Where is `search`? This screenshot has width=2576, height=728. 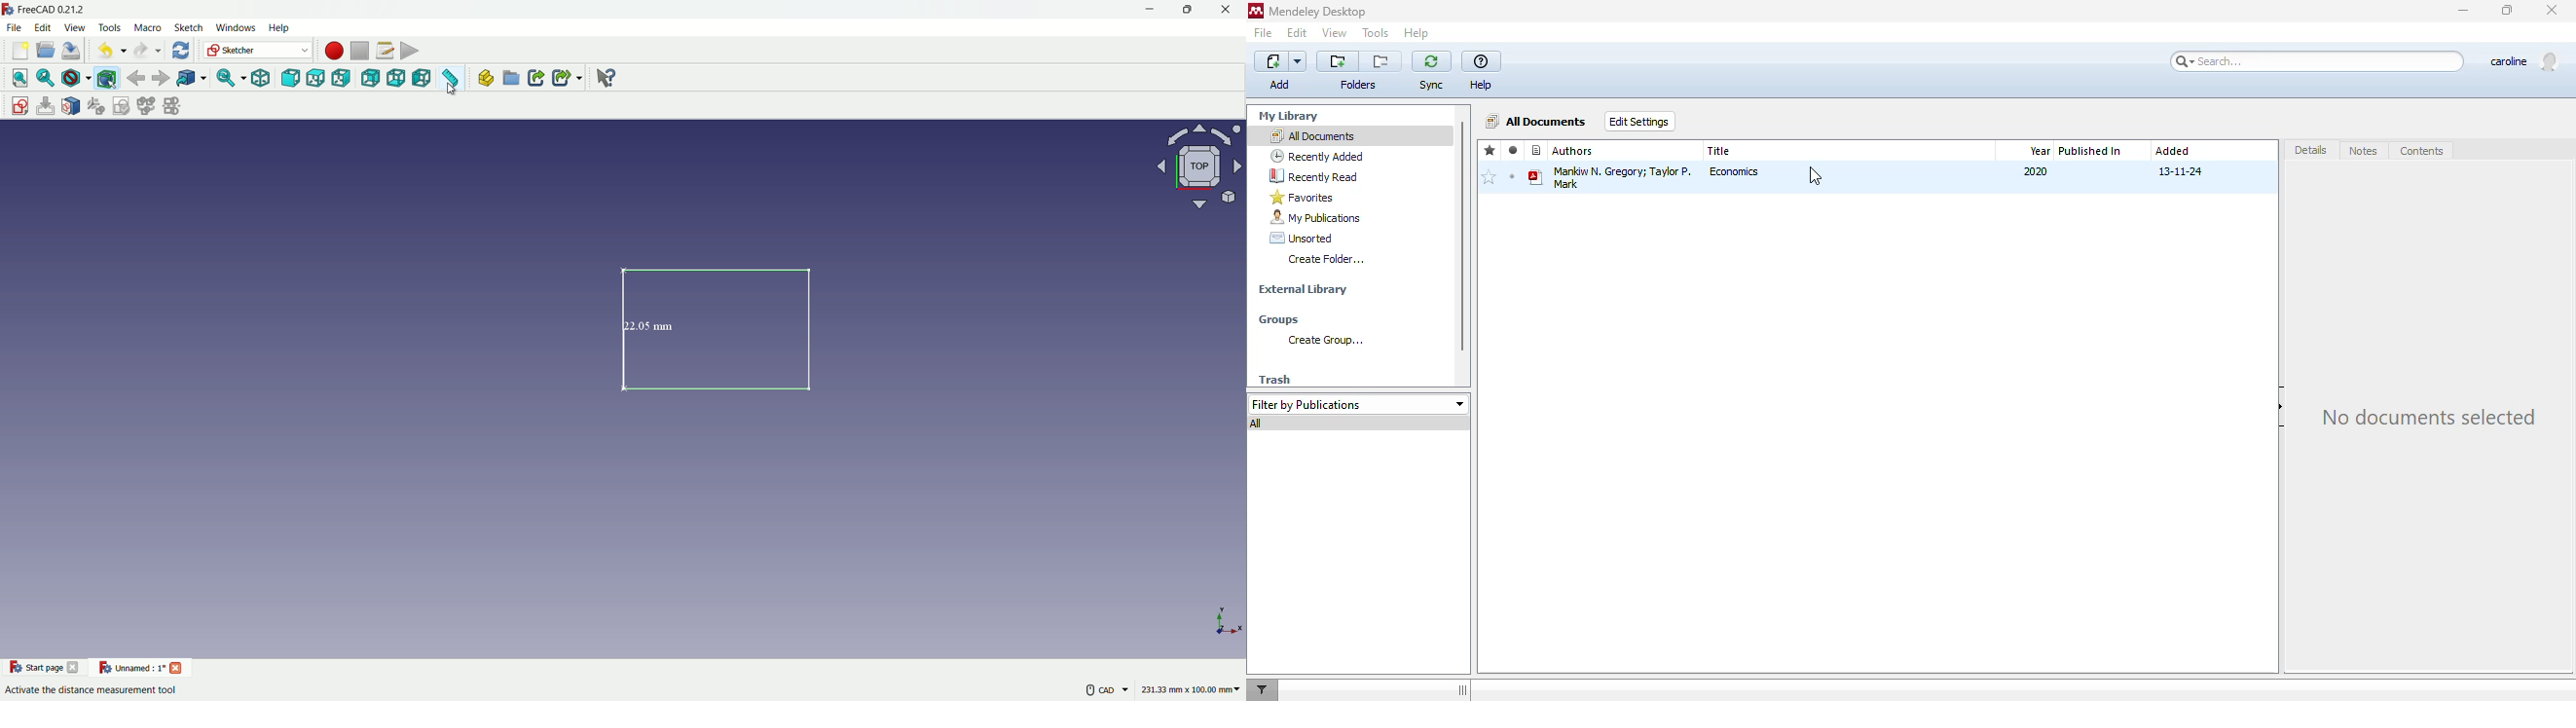 search is located at coordinates (2314, 61).